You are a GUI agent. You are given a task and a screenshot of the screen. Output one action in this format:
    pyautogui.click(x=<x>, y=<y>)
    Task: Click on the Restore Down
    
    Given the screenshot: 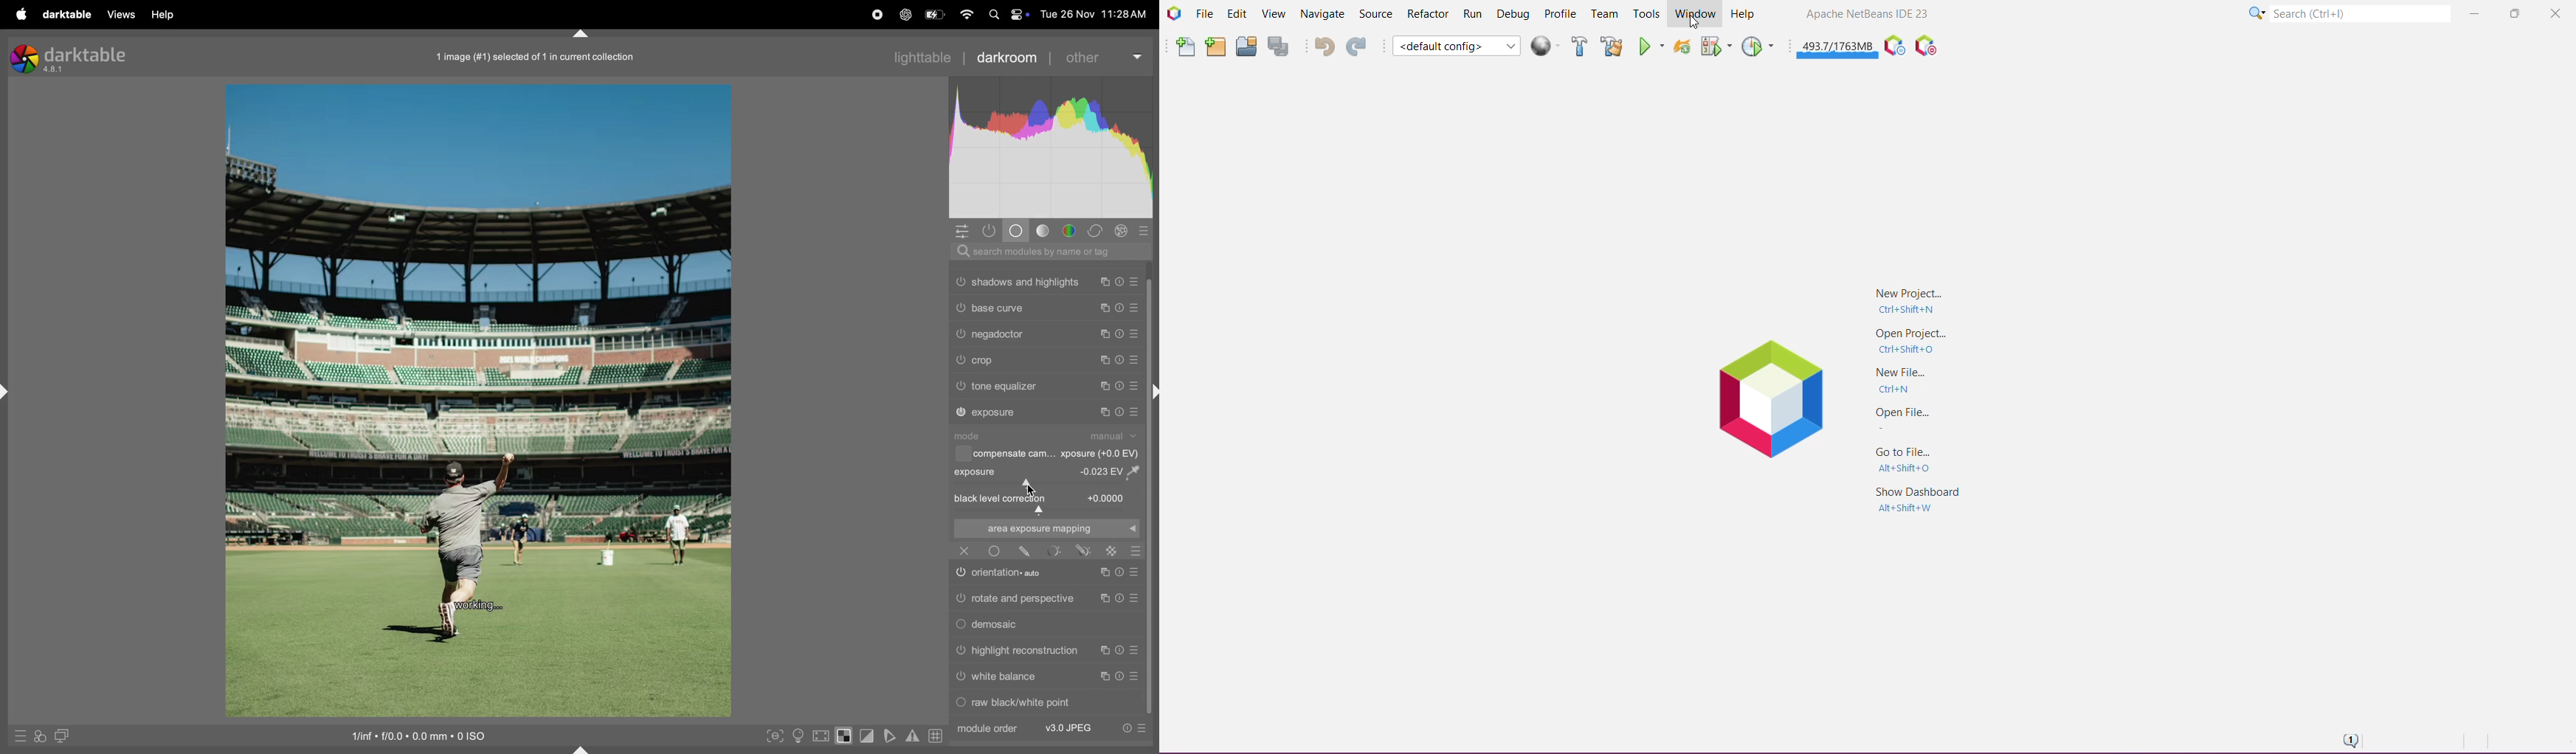 What is the action you would take?
    pyautogui.click(x=2513, y=13)
    